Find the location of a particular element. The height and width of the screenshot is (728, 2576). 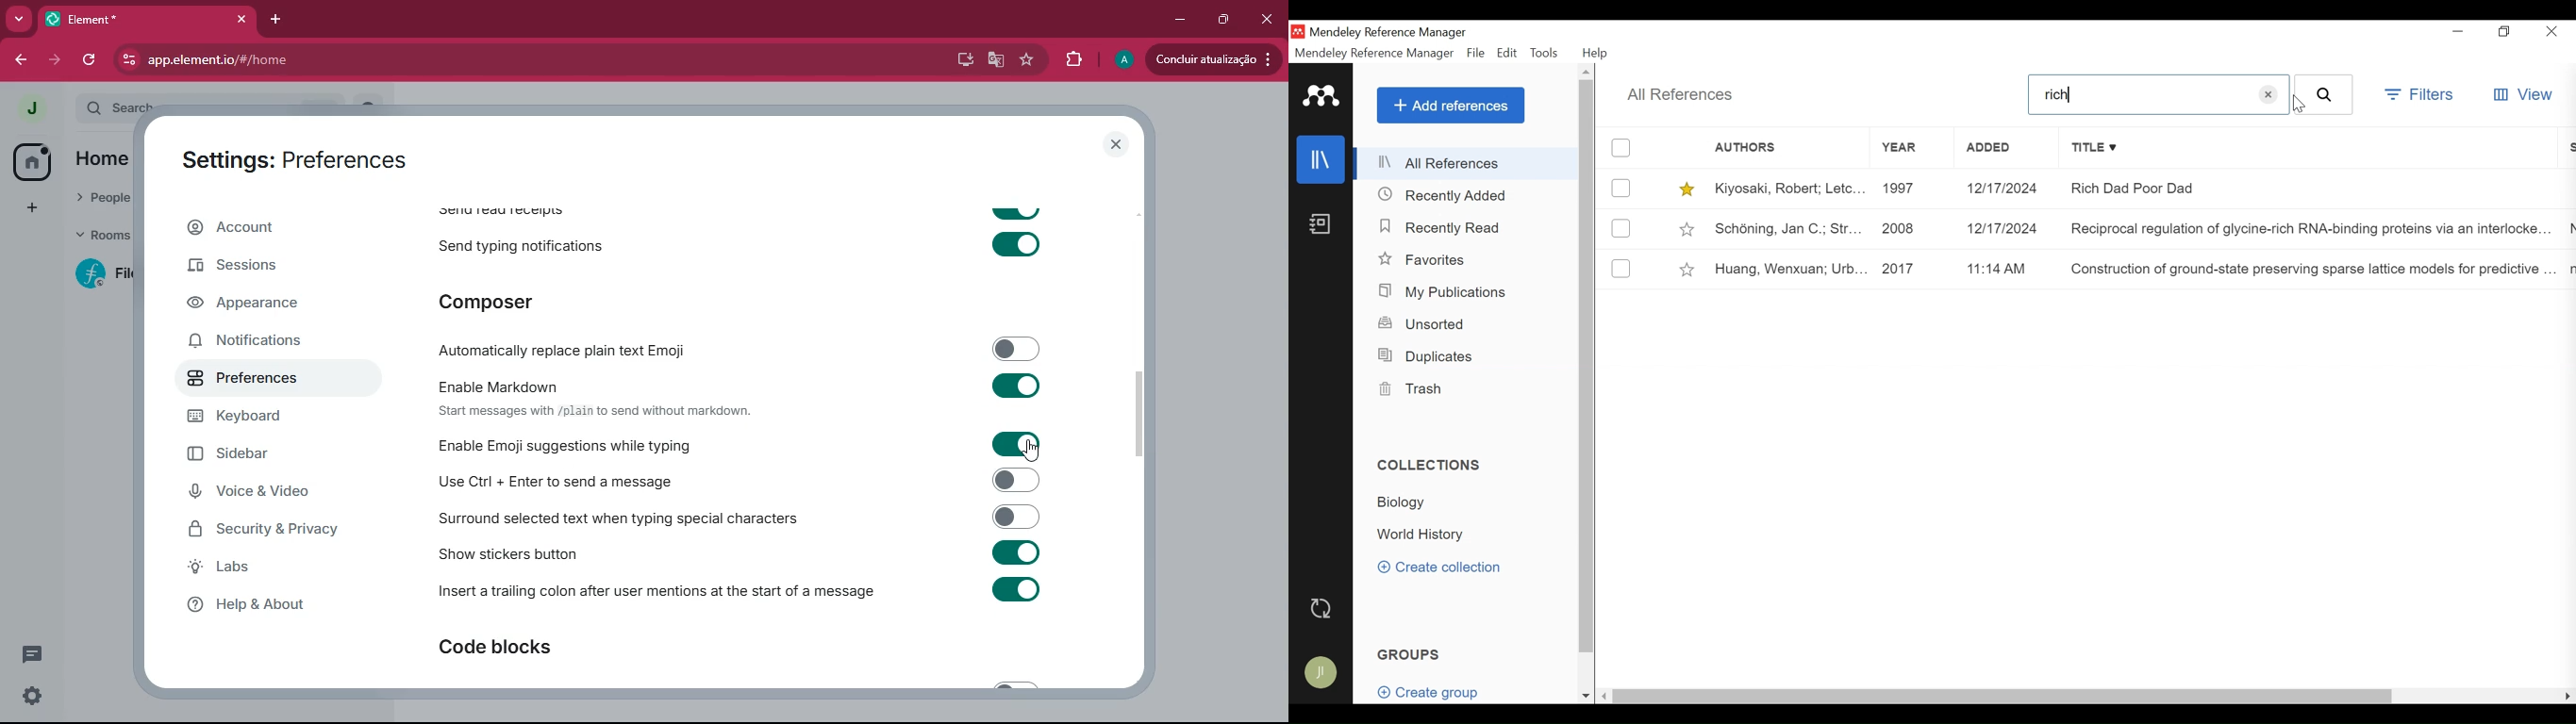

Added is located at coordinates (2007, 149).